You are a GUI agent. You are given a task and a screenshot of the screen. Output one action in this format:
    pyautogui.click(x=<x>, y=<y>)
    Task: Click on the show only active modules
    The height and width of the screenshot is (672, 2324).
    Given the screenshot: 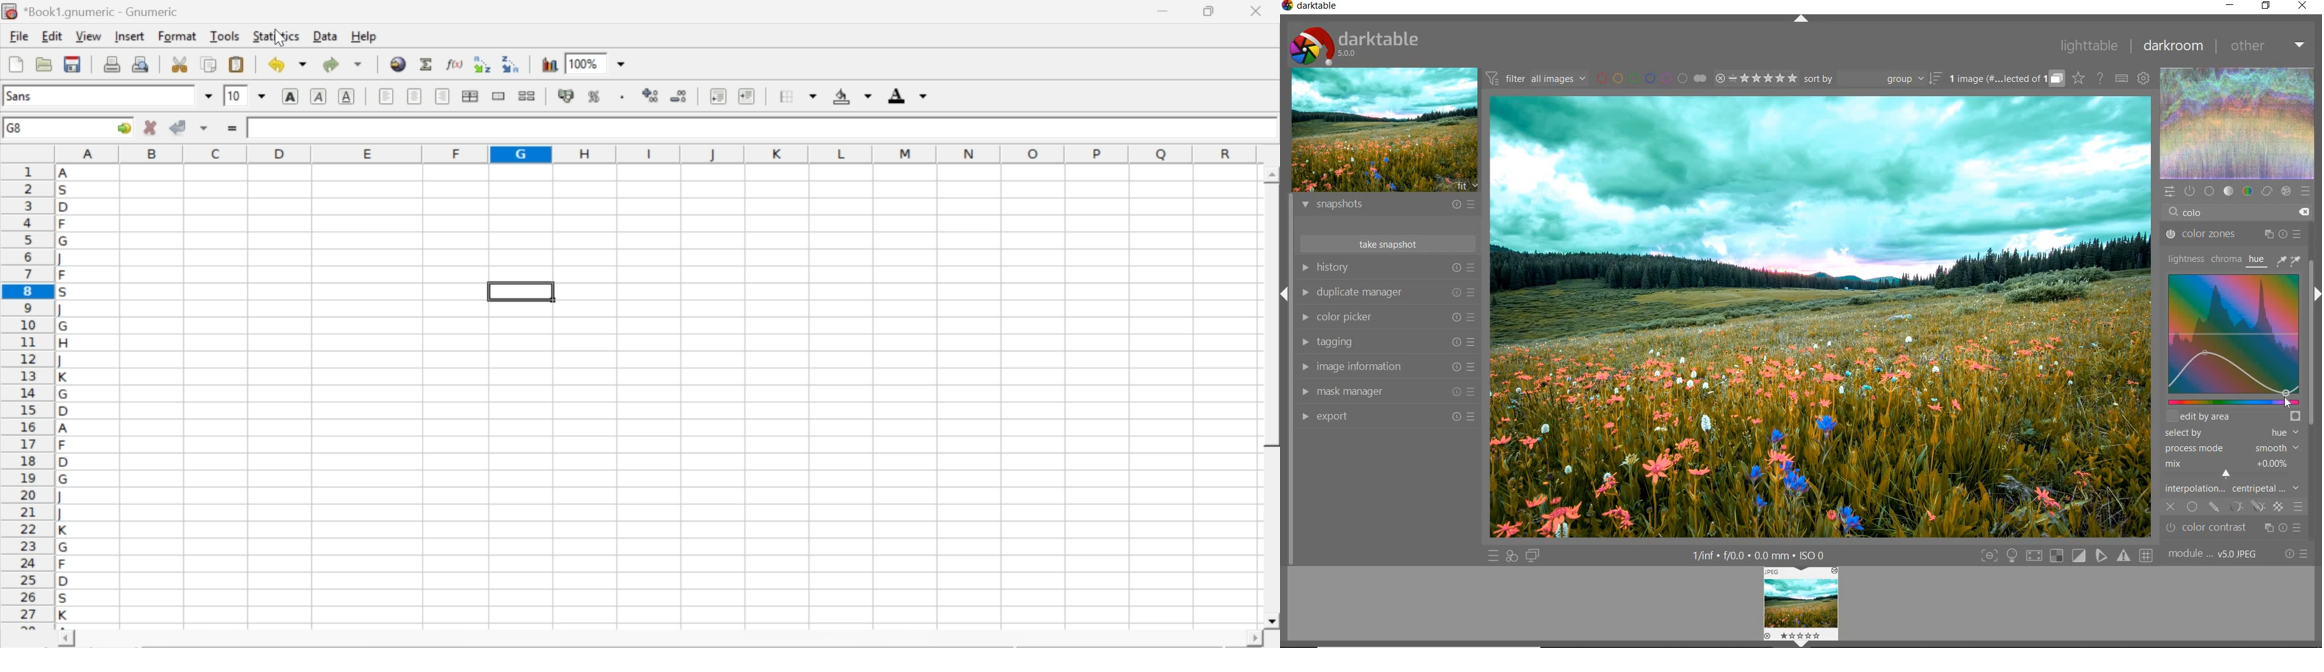 What is the action you would take?
    pyautogui.click(x=2189, y=190)
    